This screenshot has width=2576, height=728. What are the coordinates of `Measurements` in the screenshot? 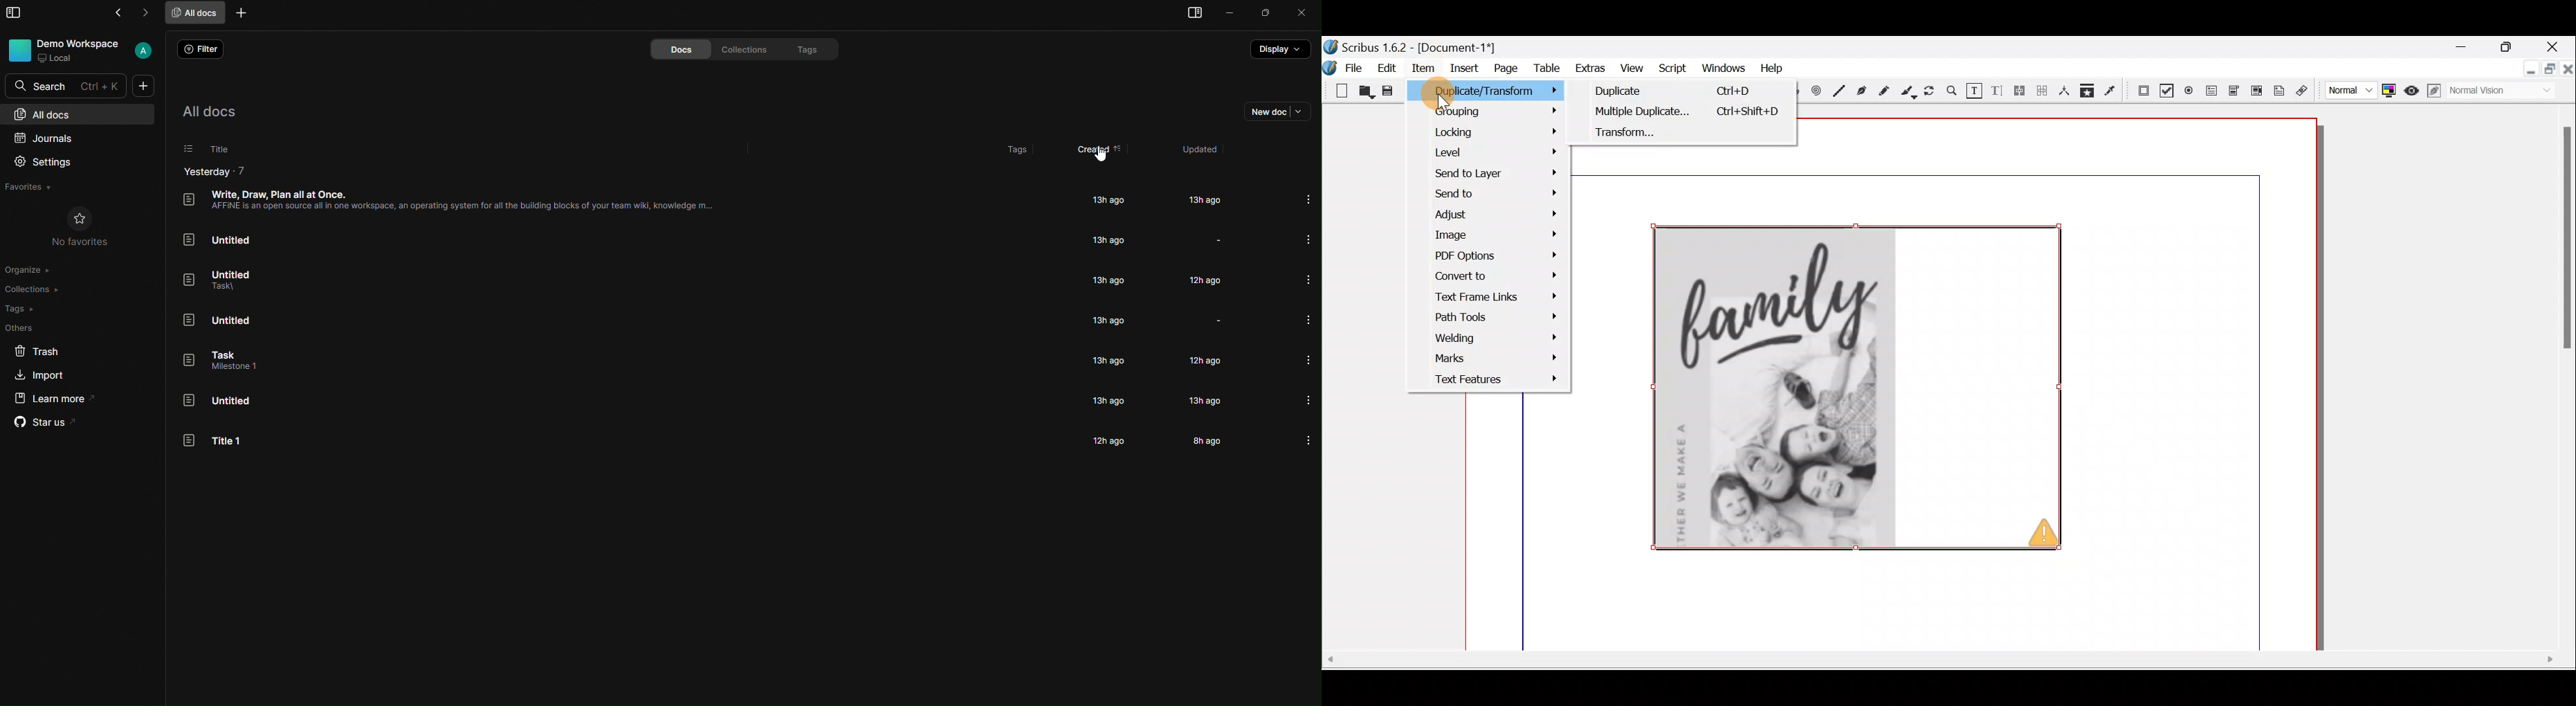 It's located at (2065, 93).